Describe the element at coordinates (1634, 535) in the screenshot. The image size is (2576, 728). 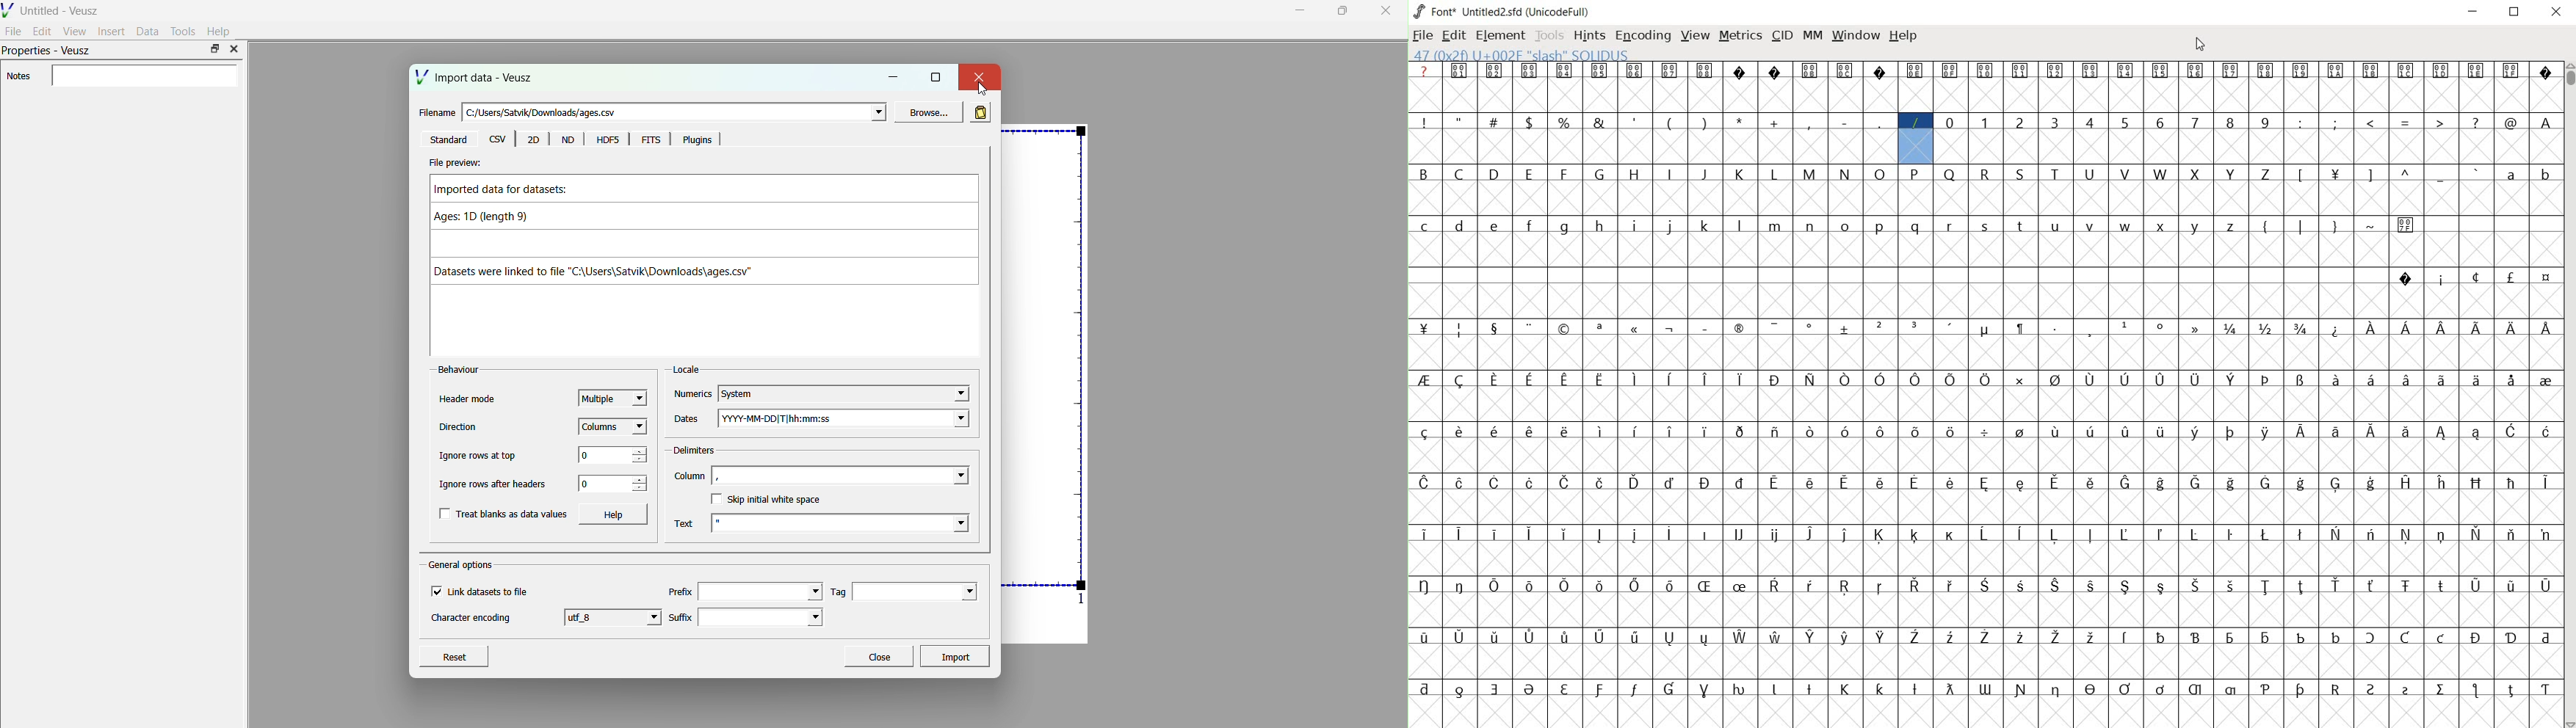
I see `glyph` at that location.